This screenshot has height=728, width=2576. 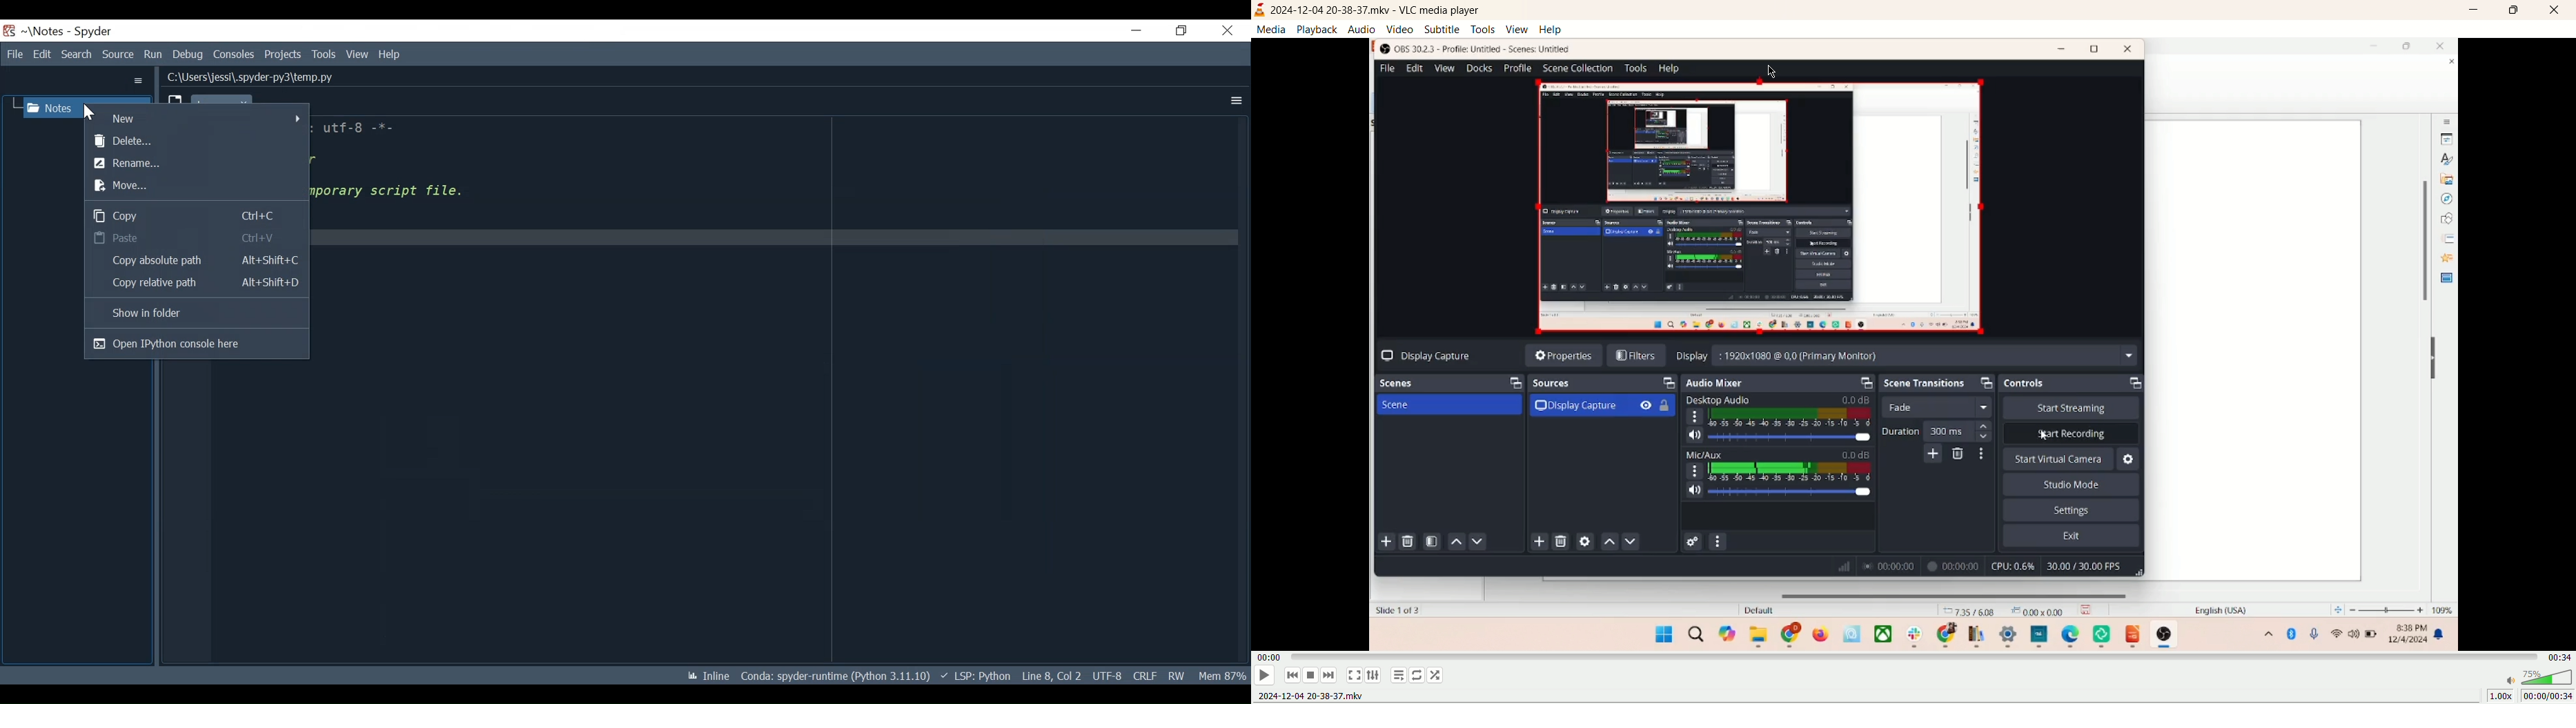 What do you see at coordinates (1918, 657) in the screenshot?
I see `progress bar` at bounding box center [1918, 657].